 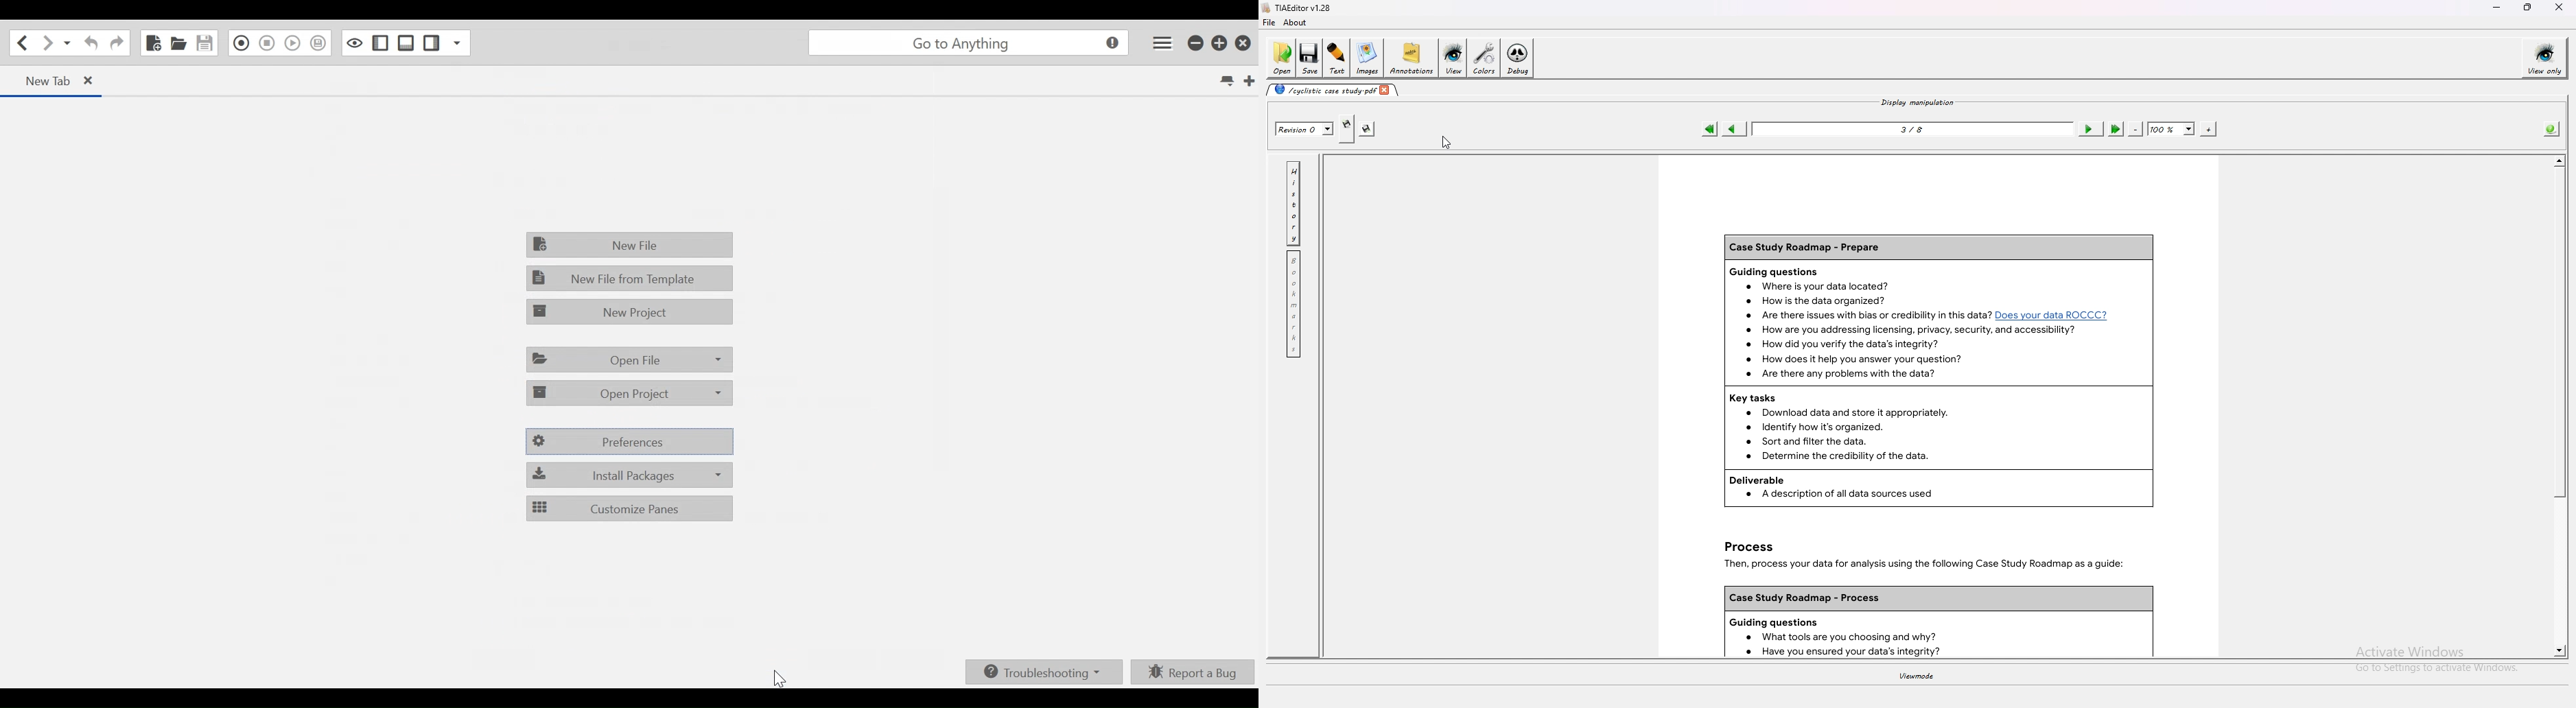 What do you see at coordinates (1249, 79) in the screenshot?
I see `New Tab` at bounding box center [1249, 79].